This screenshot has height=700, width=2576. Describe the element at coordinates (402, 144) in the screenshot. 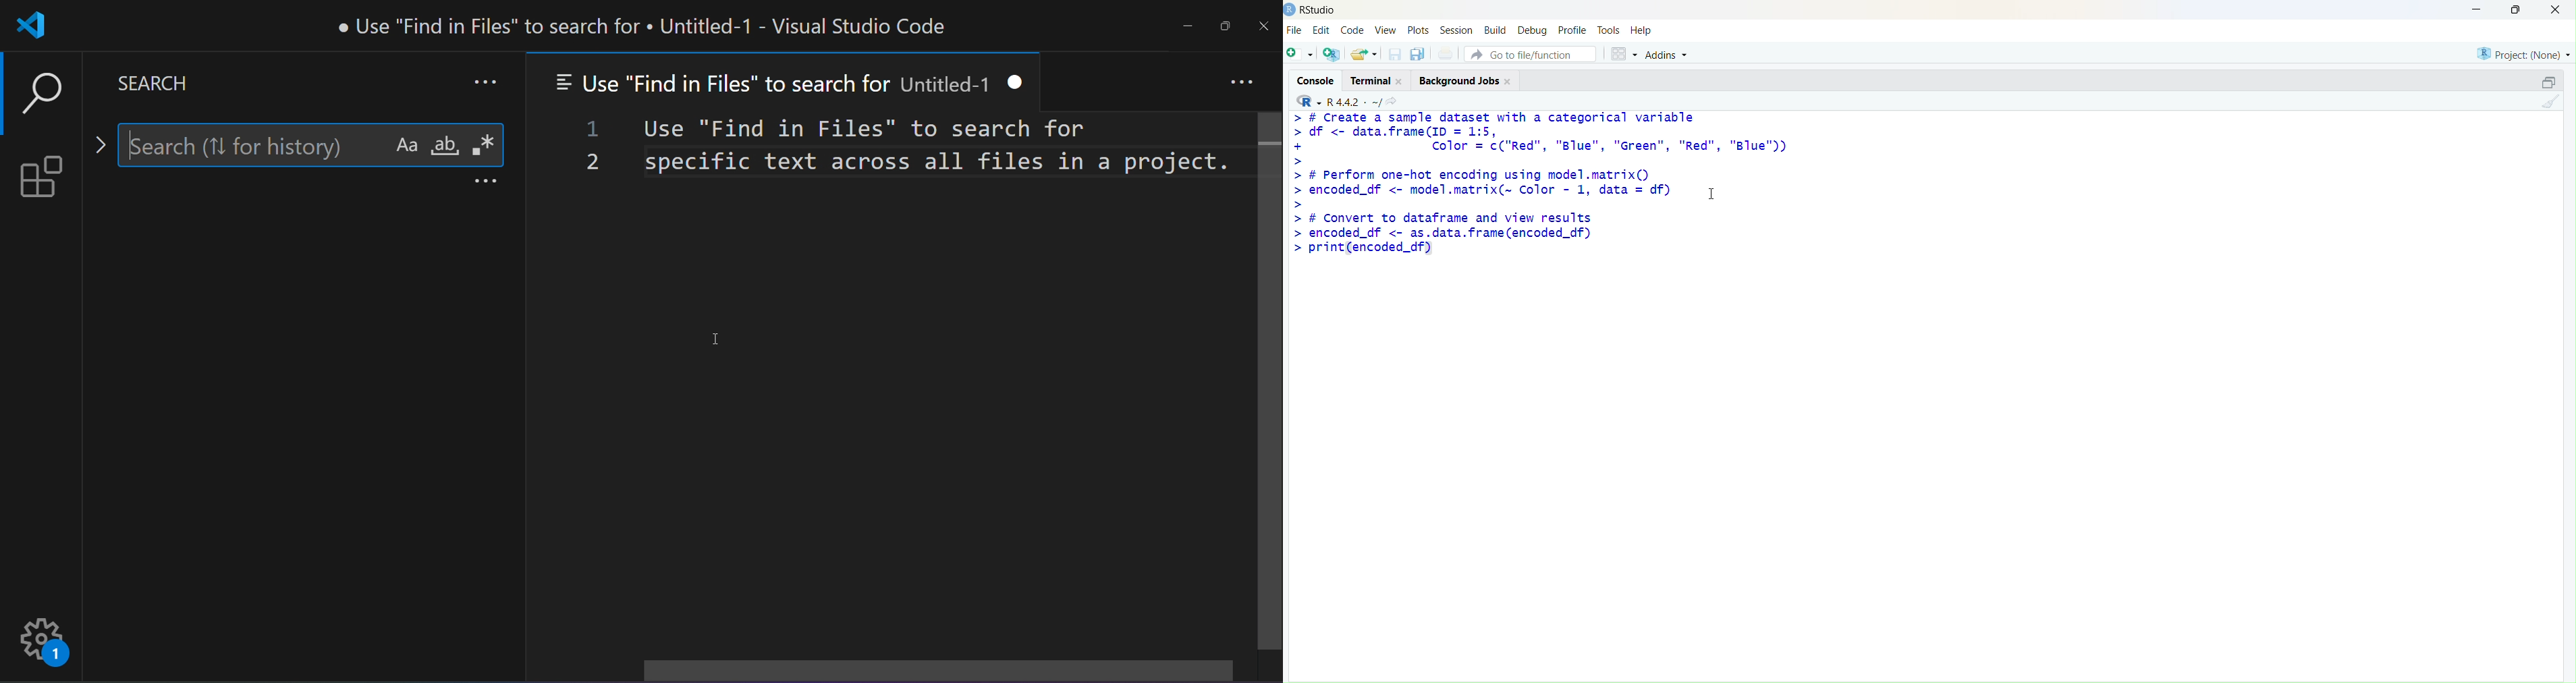

I see `match case` at that location.